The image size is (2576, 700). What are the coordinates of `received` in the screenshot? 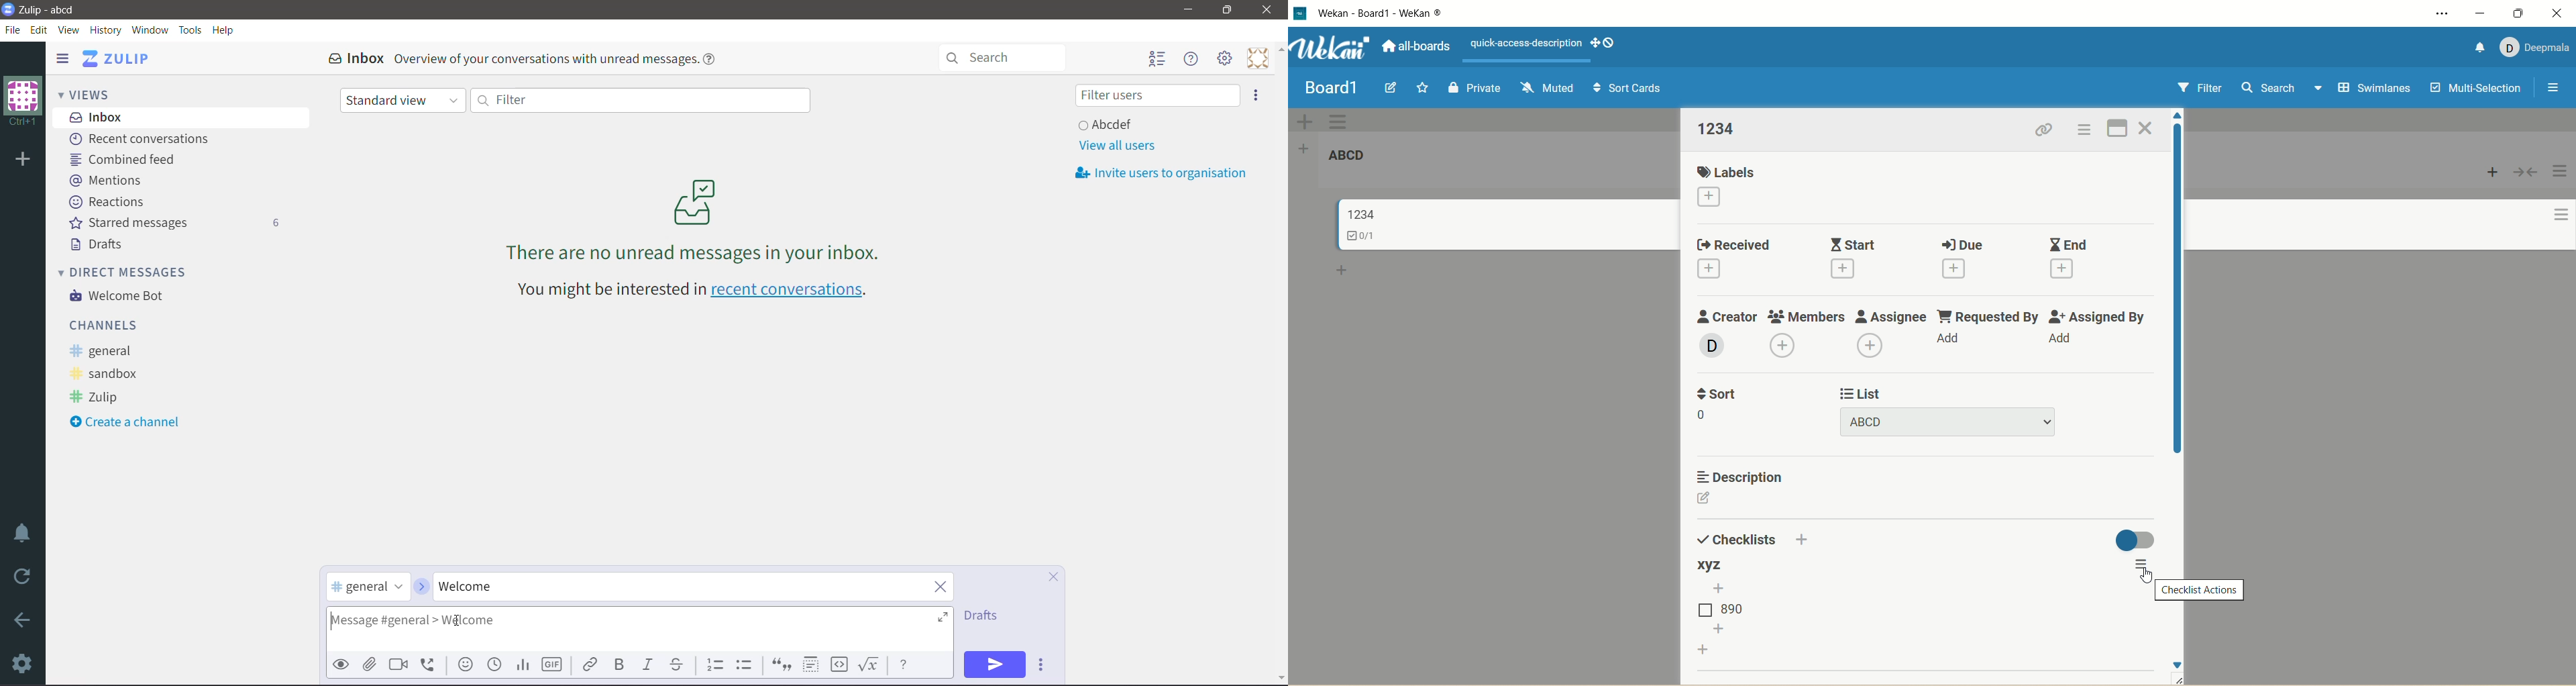 It's located at (1738, 243).